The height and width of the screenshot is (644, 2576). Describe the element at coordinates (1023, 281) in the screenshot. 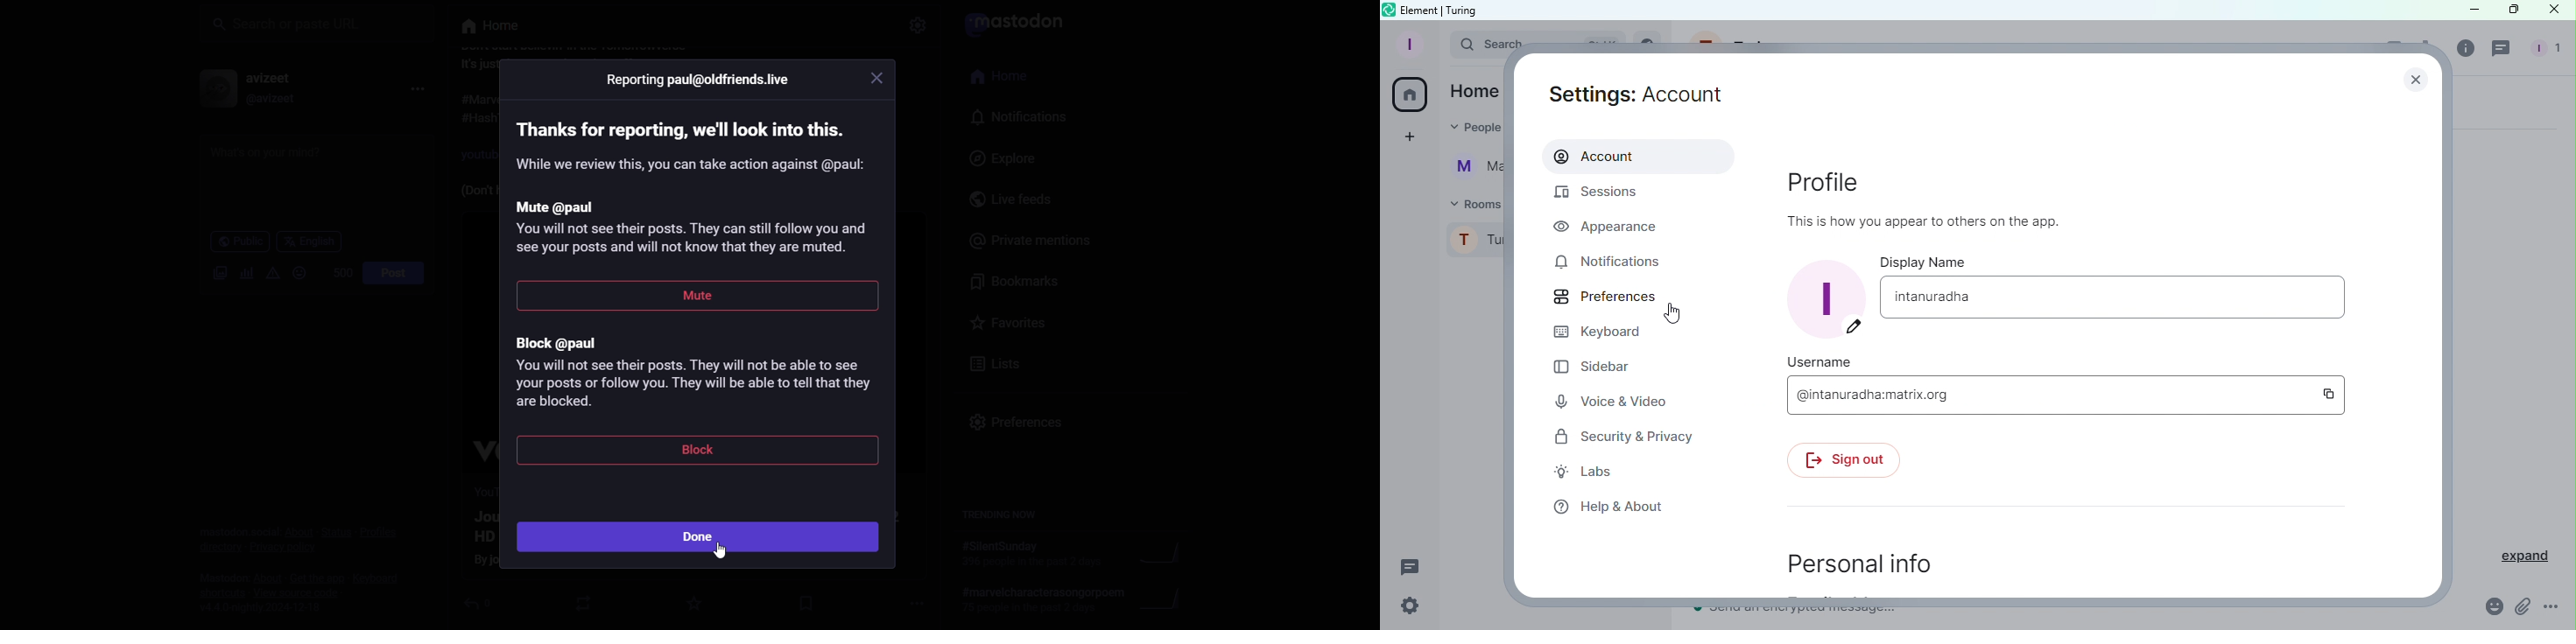

I see `bookmarks` at that location.